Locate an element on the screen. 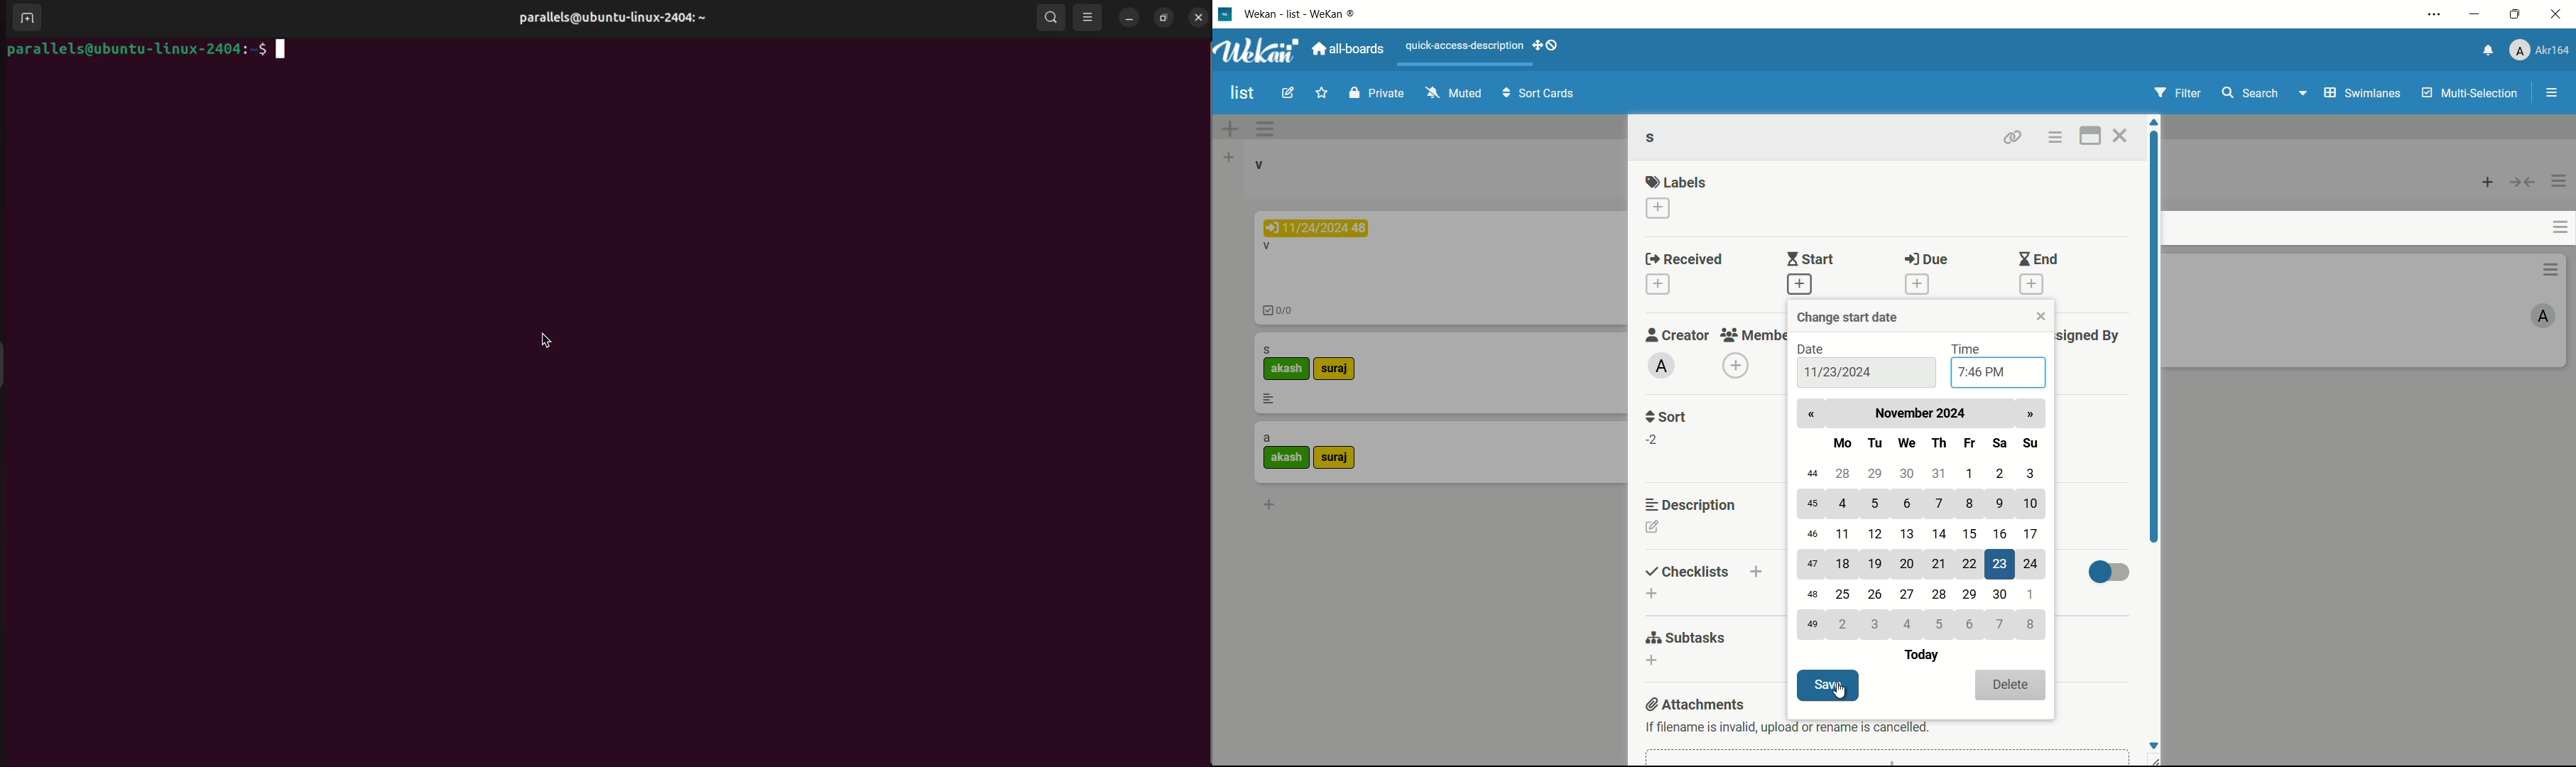 This screenshot has height=784, width=2576. private is located at coordinates (1379, 92).